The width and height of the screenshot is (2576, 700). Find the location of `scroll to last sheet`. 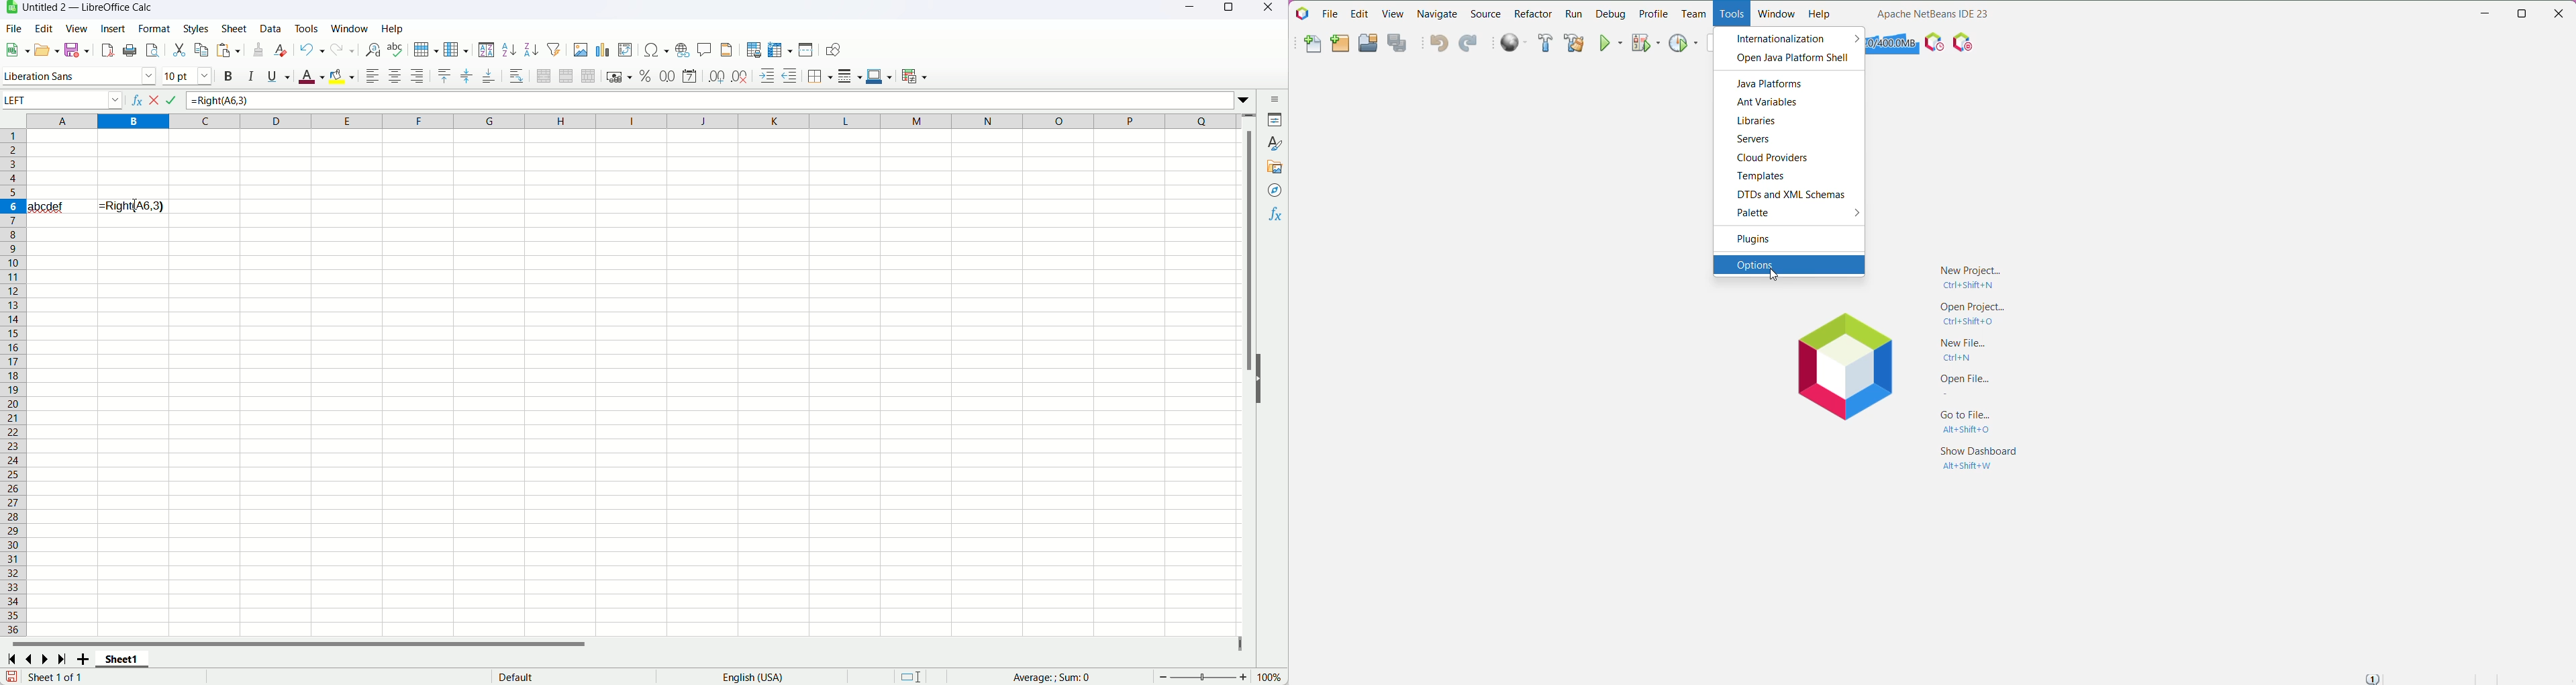

scroll to last sheet is located at coordinates (62, 659).